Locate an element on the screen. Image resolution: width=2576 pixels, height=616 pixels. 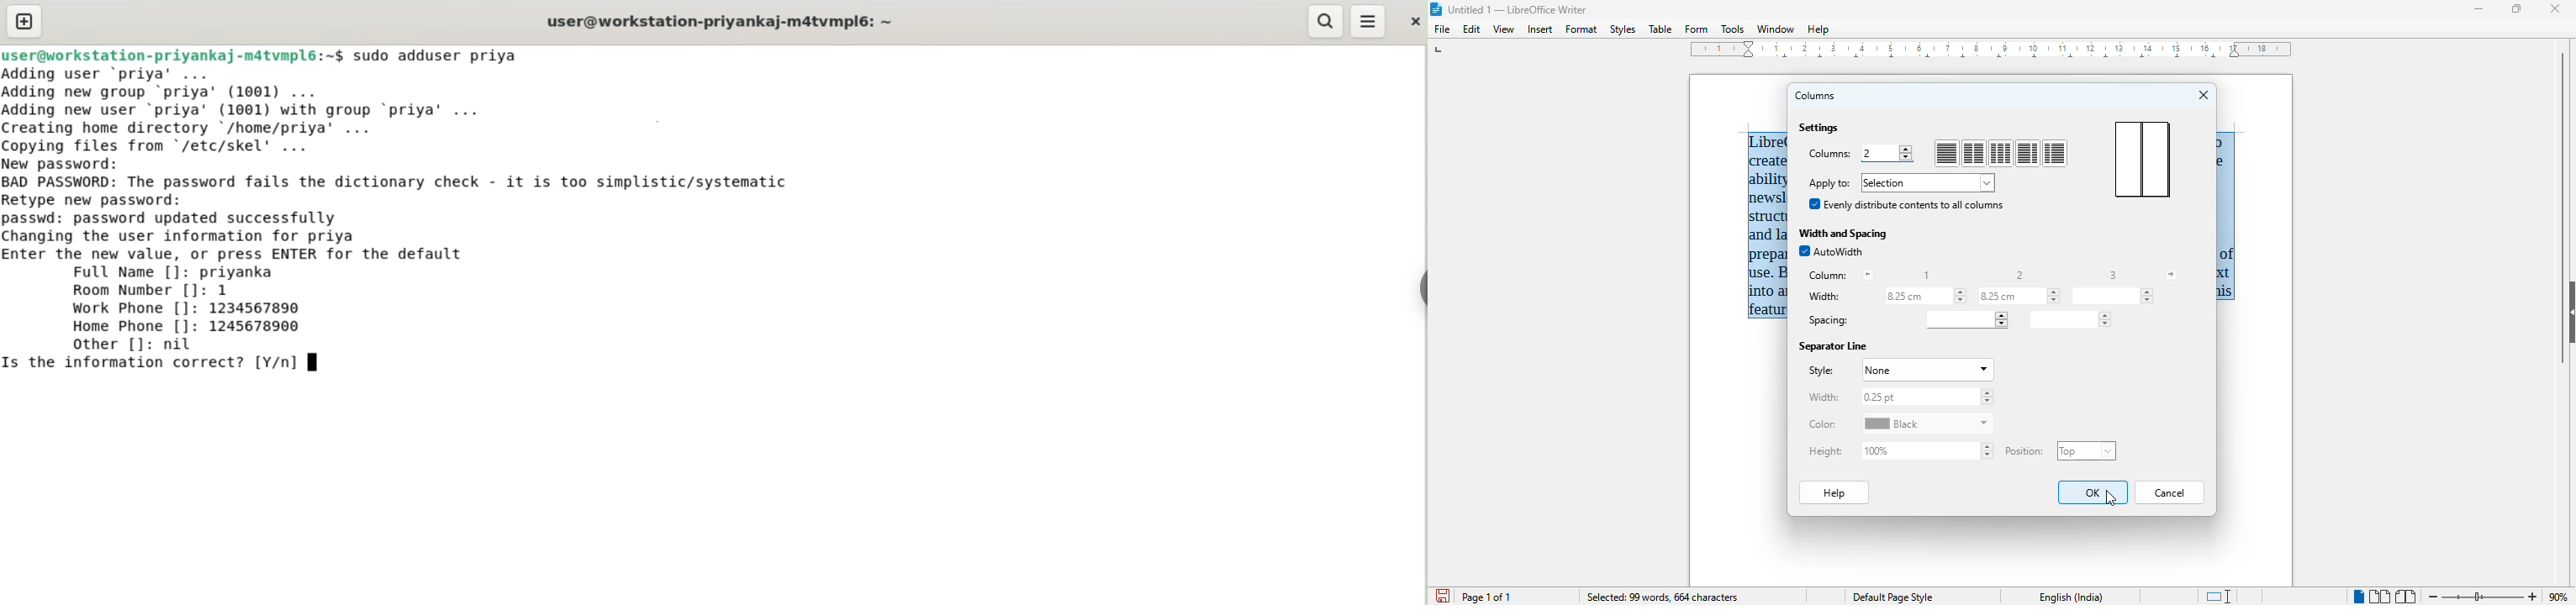
width:  is located at coordinates (1824, 397).